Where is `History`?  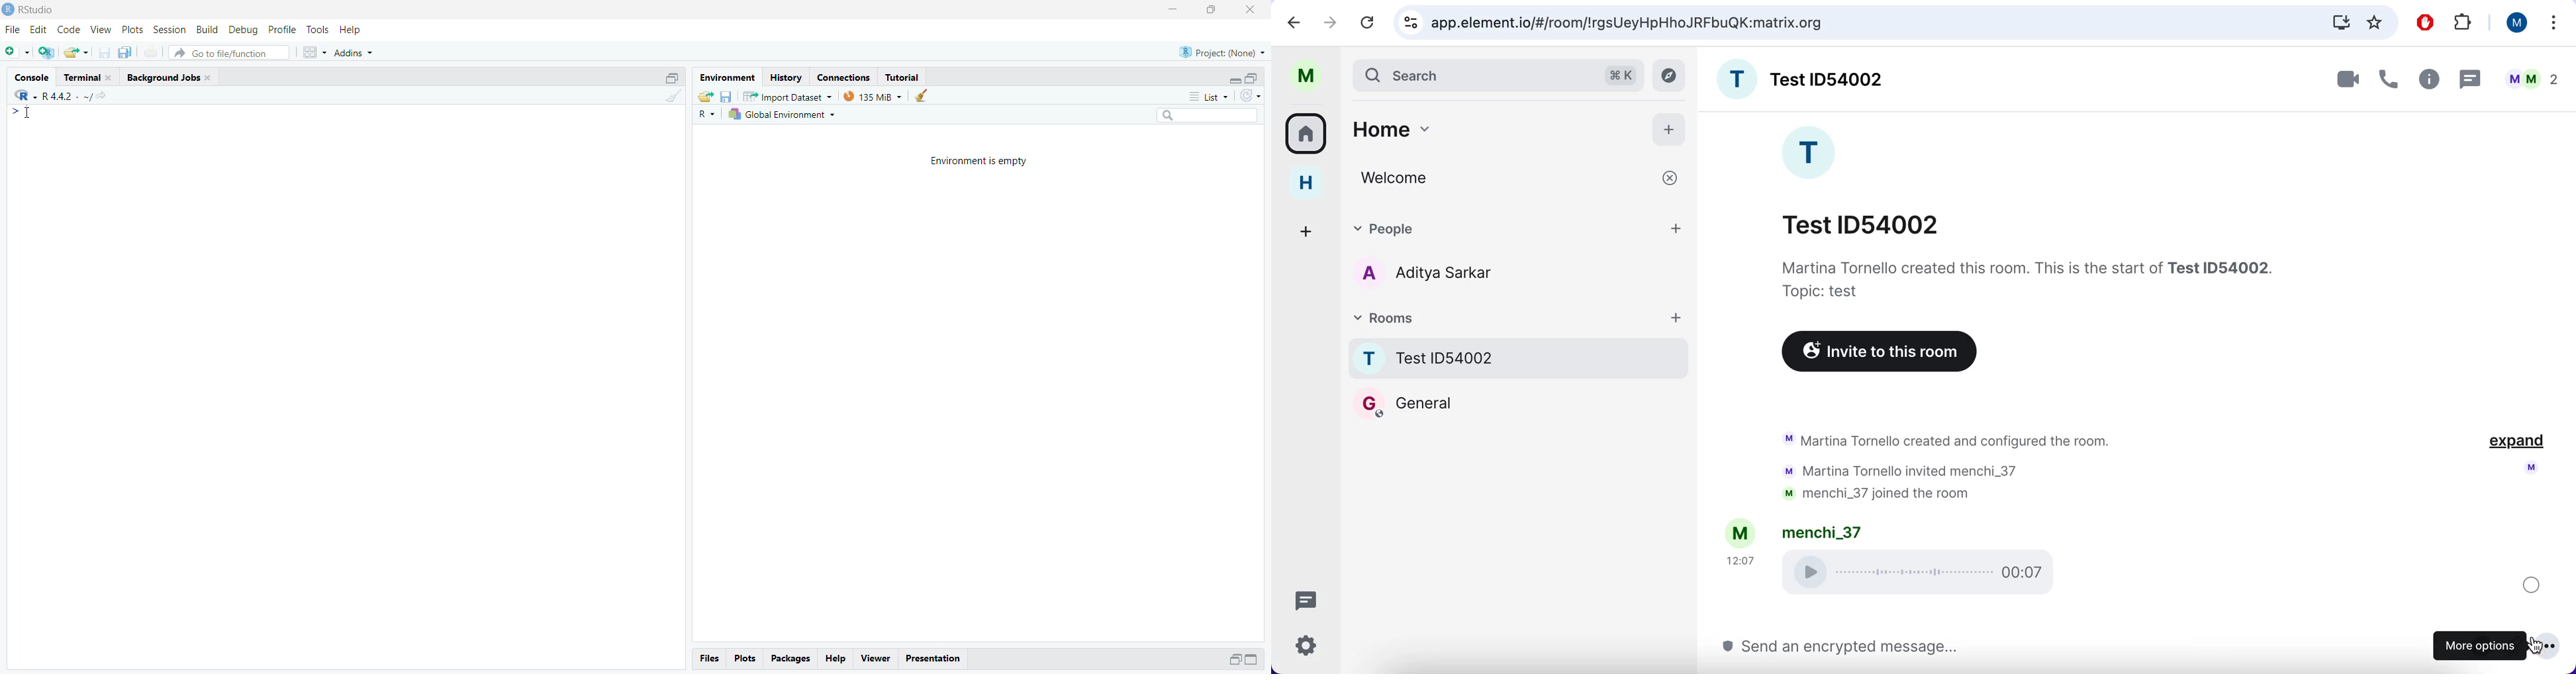
History is located at coordinates (785, 77).